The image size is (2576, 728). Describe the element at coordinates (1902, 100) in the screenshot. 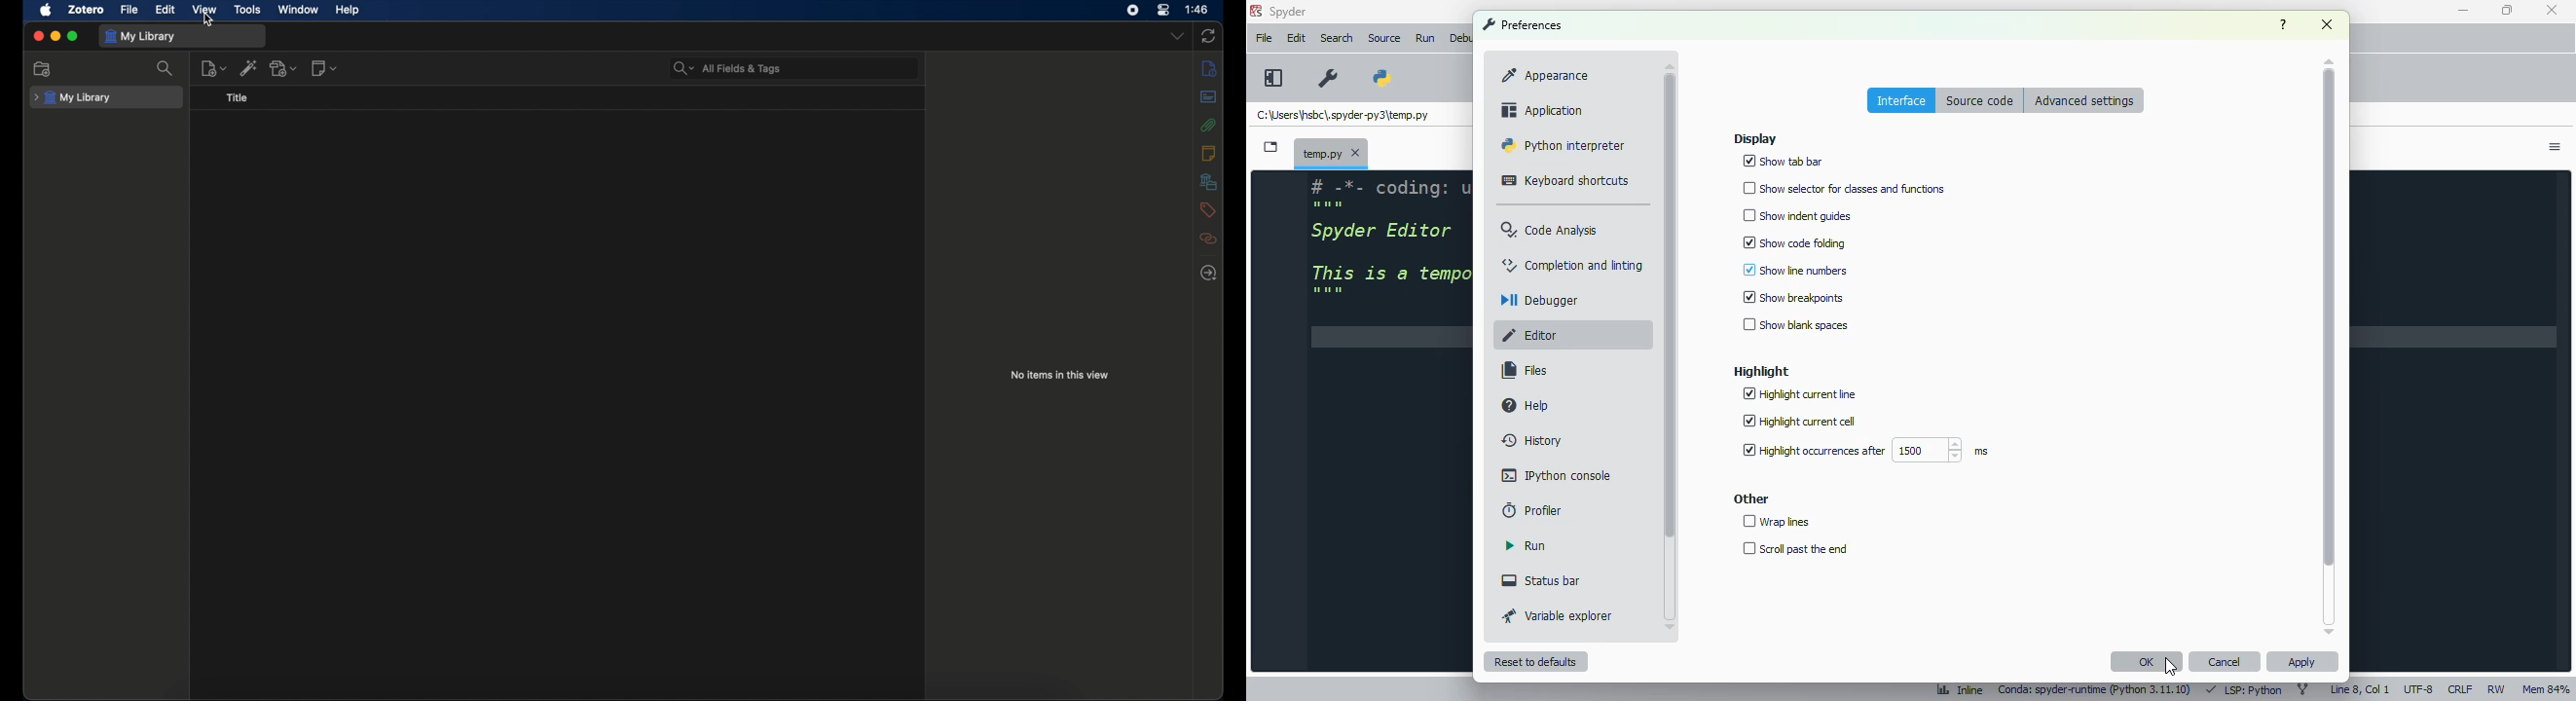

I see `interface` at that location.